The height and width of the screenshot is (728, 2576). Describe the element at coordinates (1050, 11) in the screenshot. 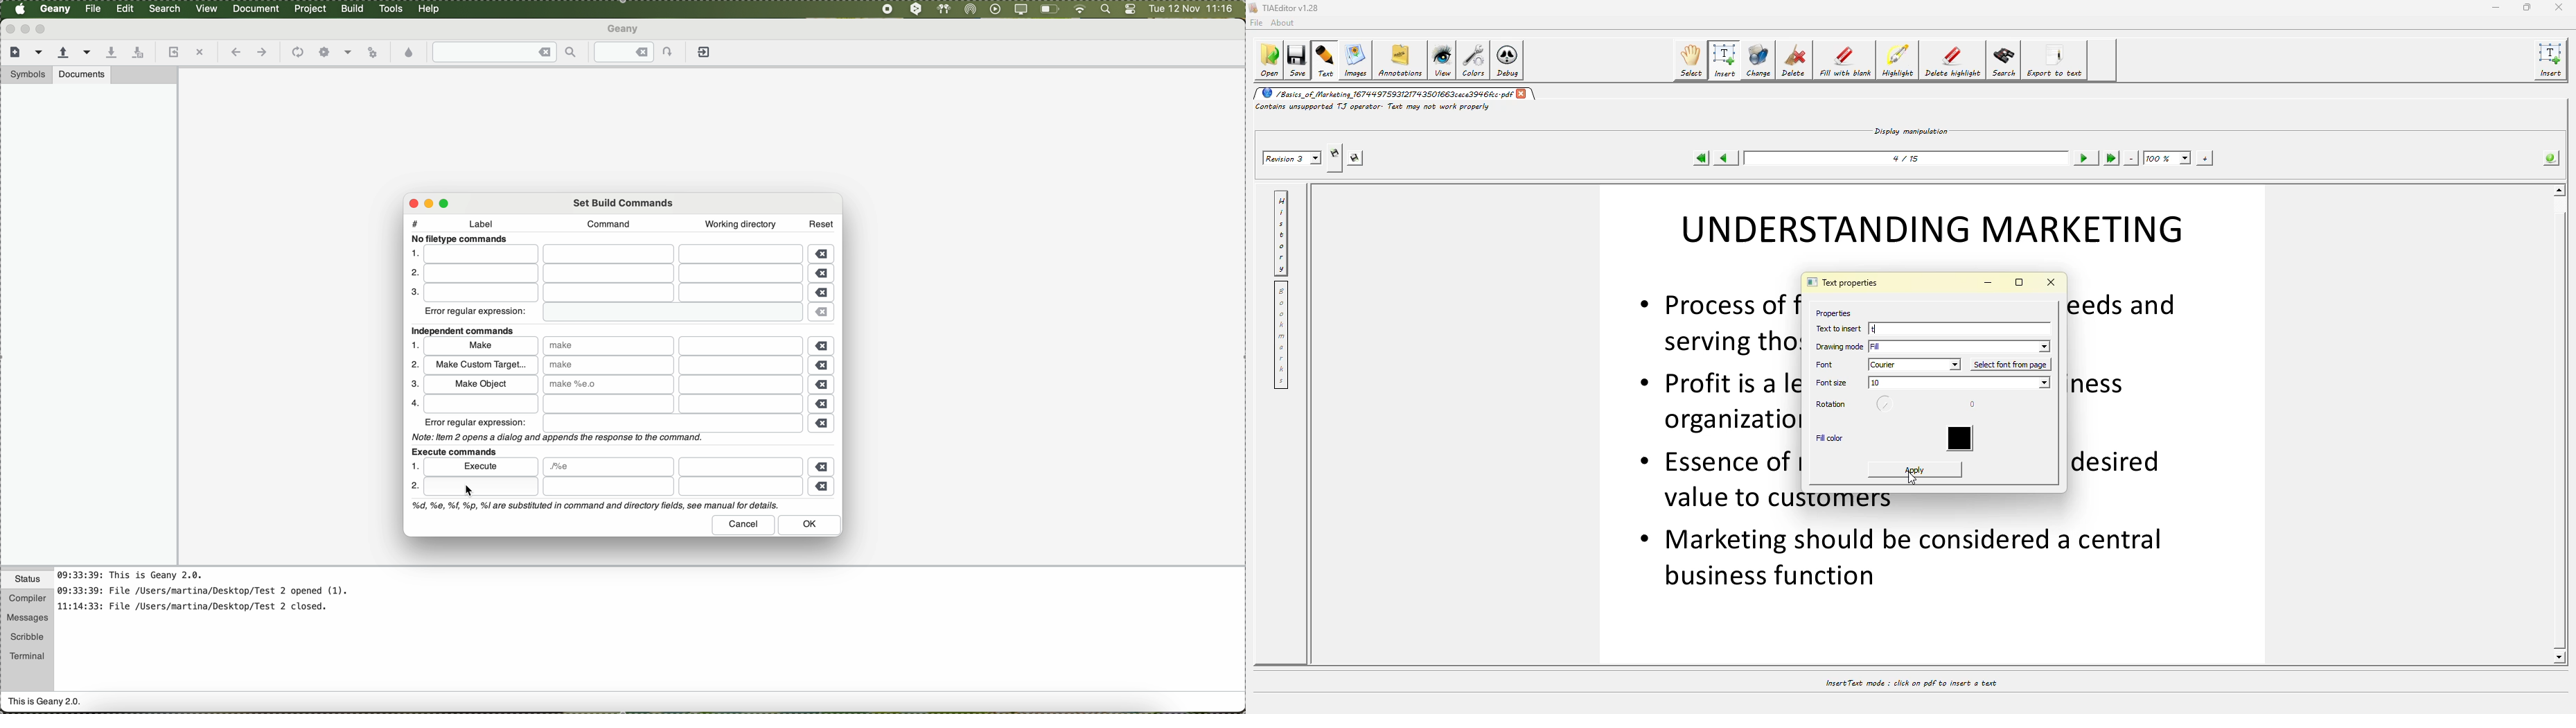

I see `battery` at that location.